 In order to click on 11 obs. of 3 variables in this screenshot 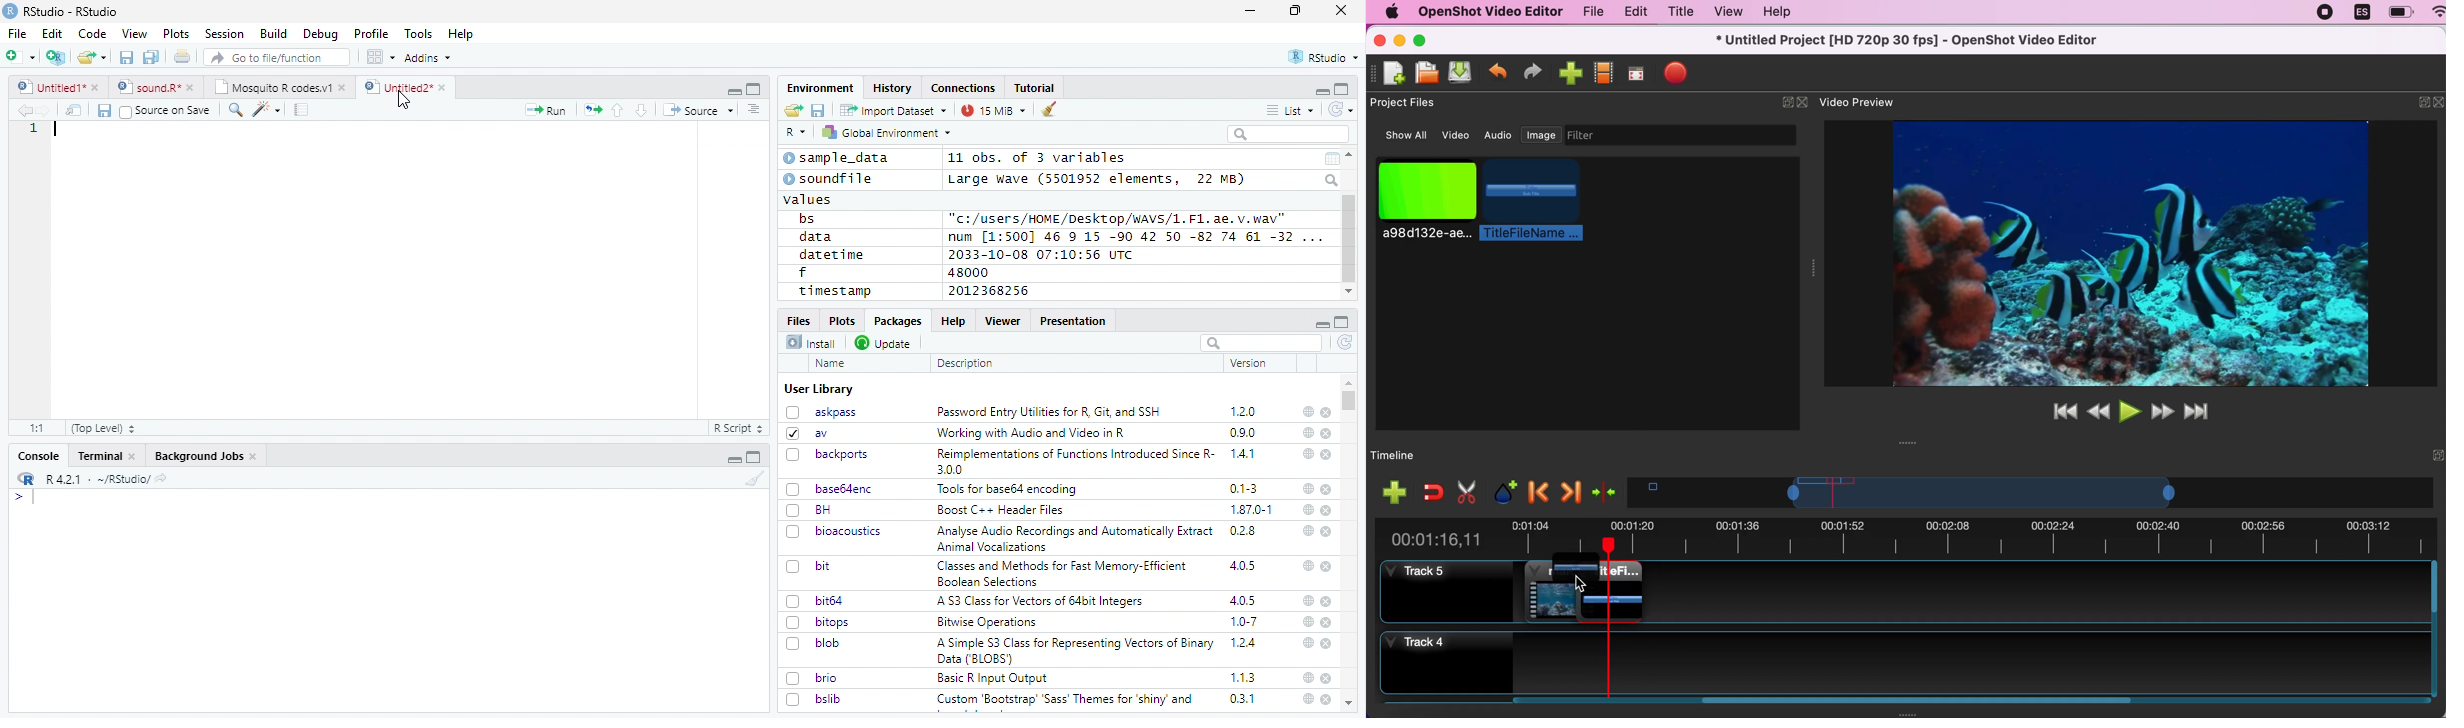, I will do `click(1038, 159)`.